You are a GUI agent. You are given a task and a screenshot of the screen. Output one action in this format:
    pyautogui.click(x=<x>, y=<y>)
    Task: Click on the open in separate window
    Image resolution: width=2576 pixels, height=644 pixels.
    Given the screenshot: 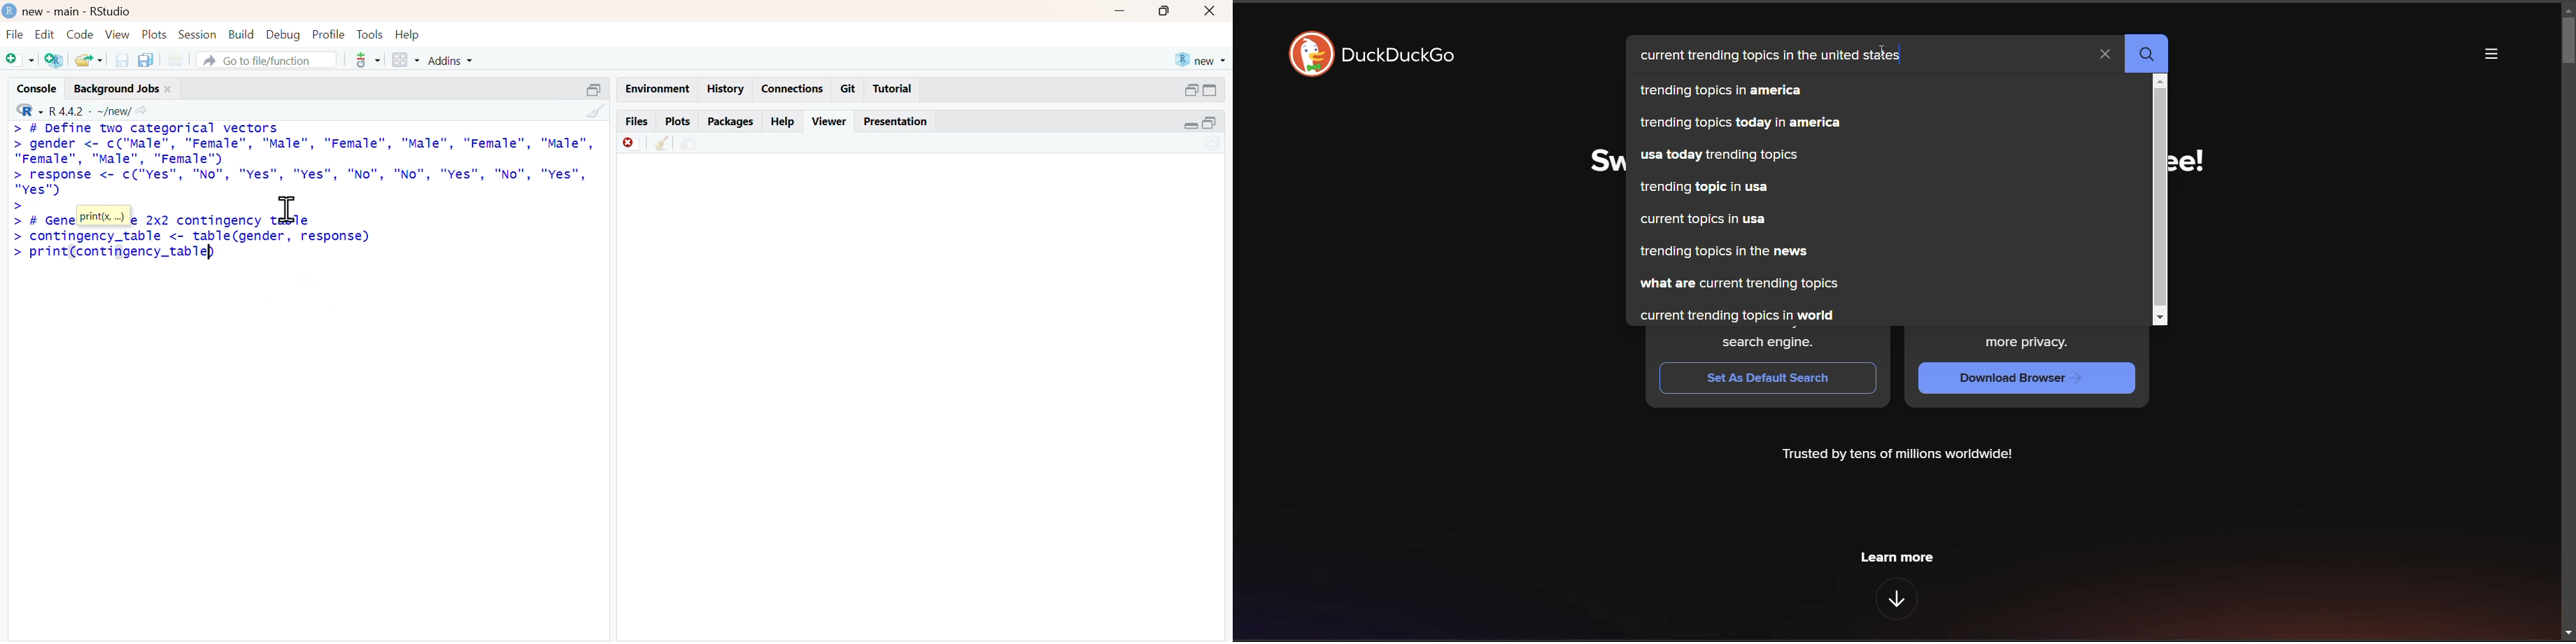 What is the action you would take?
    pyautogui.click(x=1210, y=123)
    